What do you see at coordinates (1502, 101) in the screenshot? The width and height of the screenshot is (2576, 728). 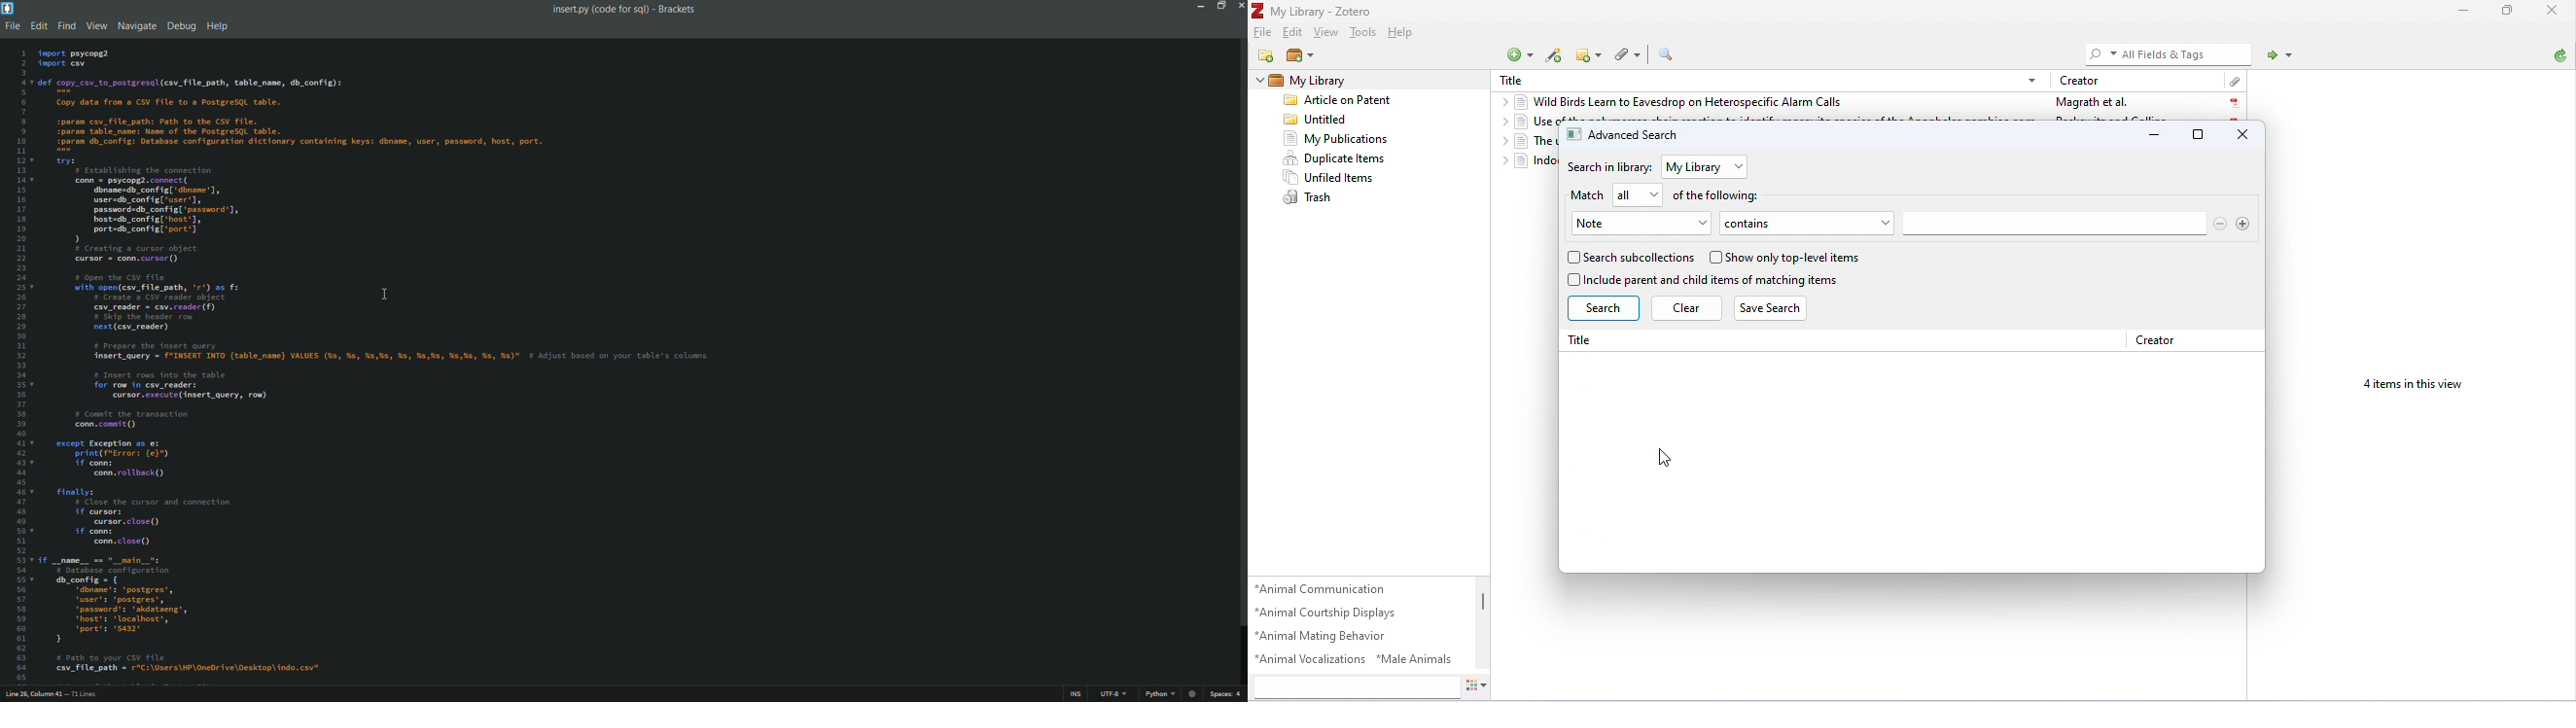 I see `drop-down` at bounding box center [1502, 101].